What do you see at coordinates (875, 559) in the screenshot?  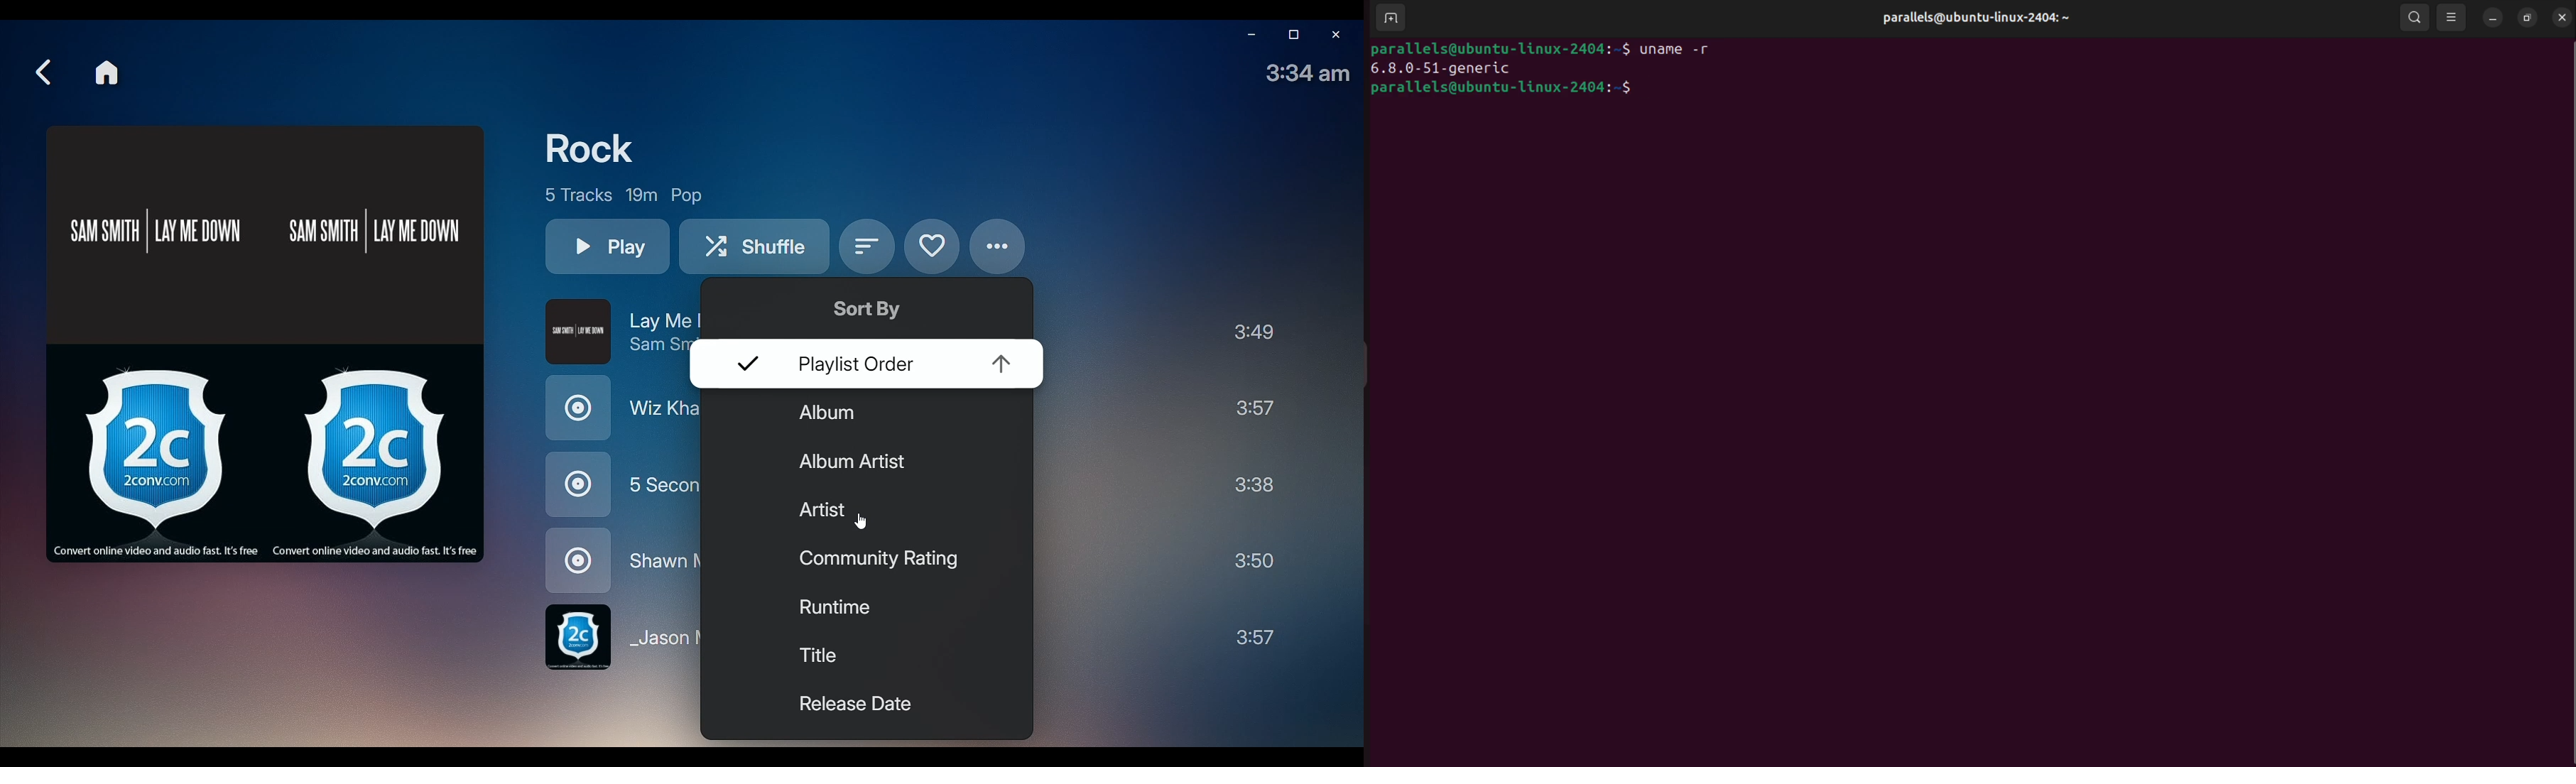 I see `Community Rating` at bounding box center [875, 559].